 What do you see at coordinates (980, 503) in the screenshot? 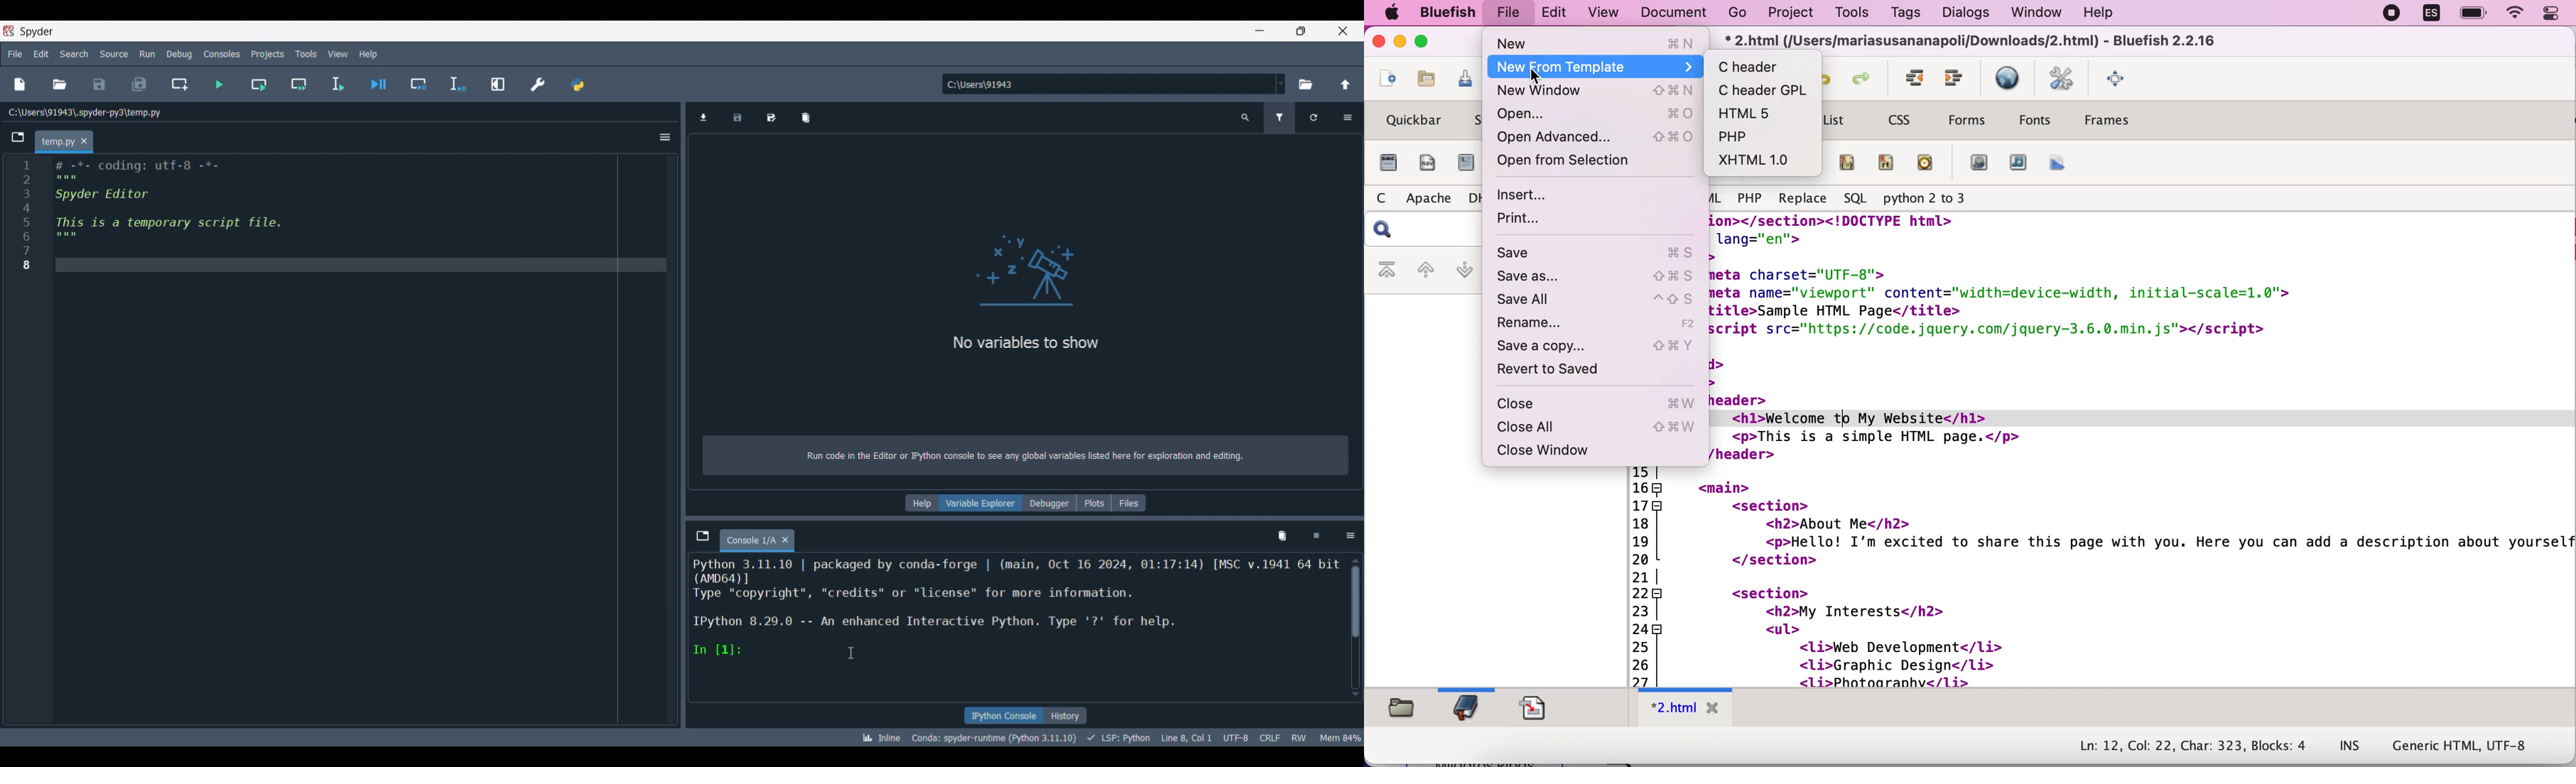
I see `Variable explorer` at bounding box center [980, 503].